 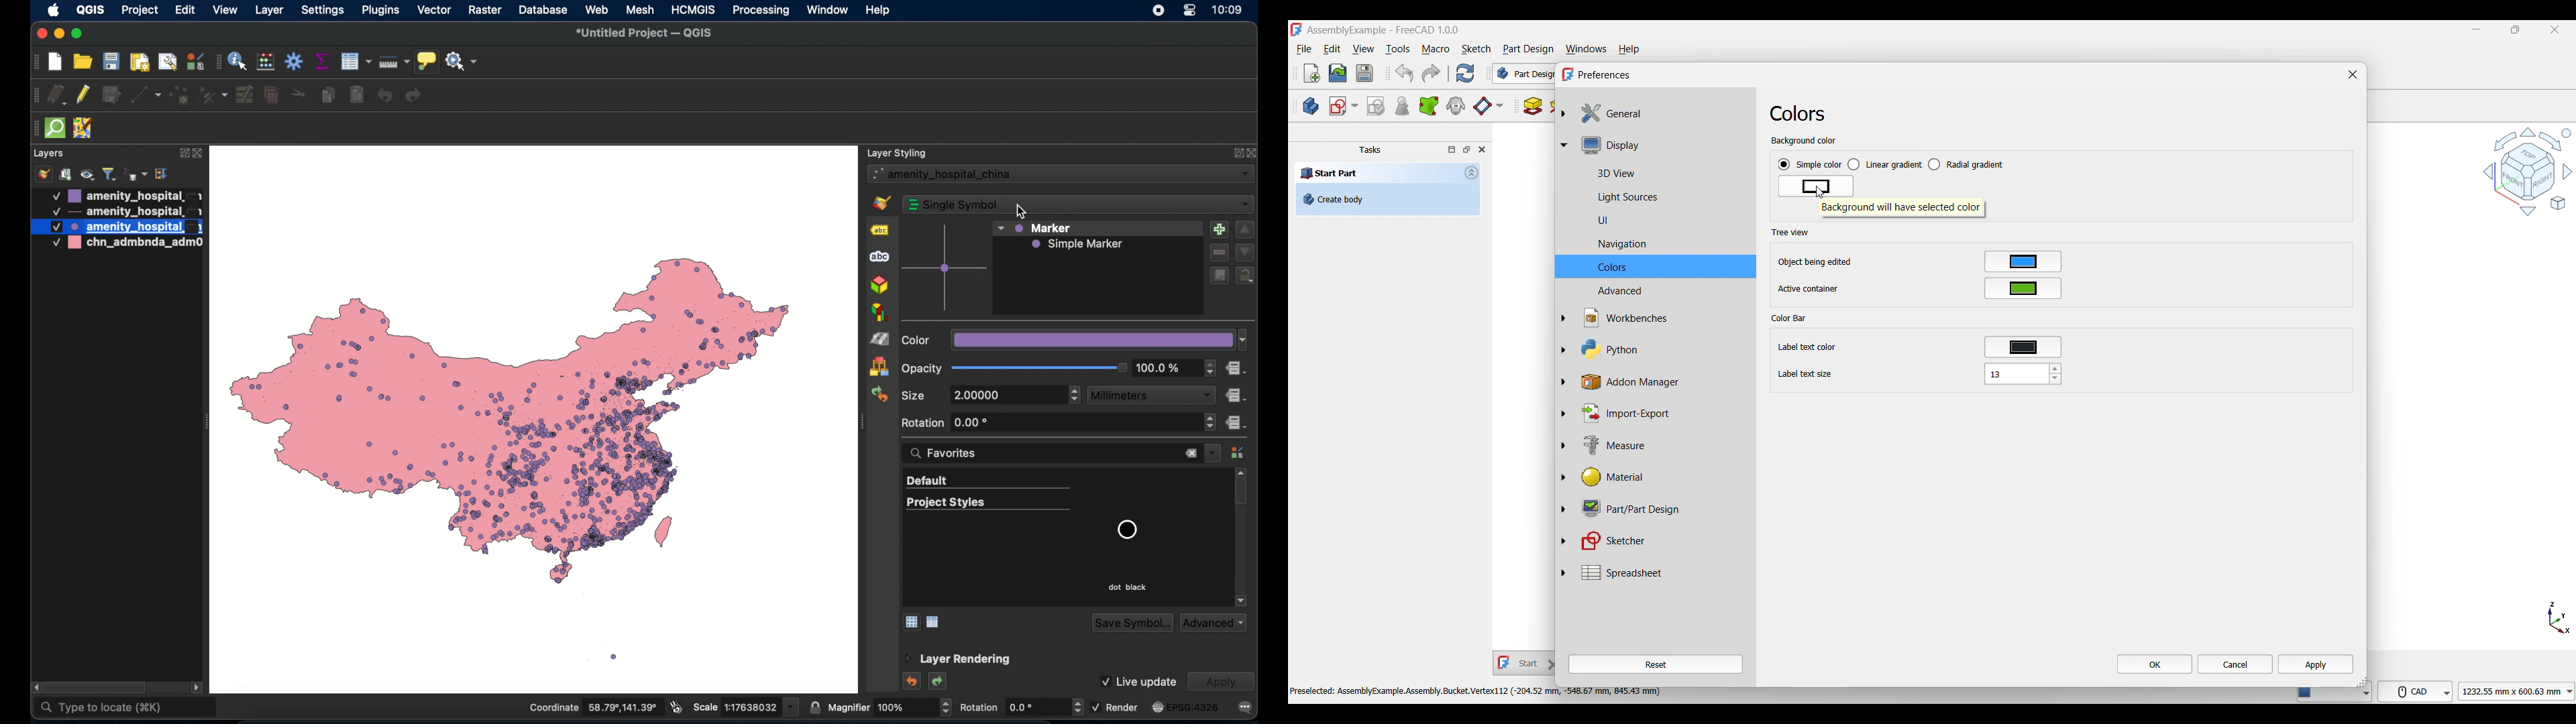 What do you see at coordinates (1452, 149) in the screenshot?
I see `Toggle overlay` at bounding box center [1452, 149].